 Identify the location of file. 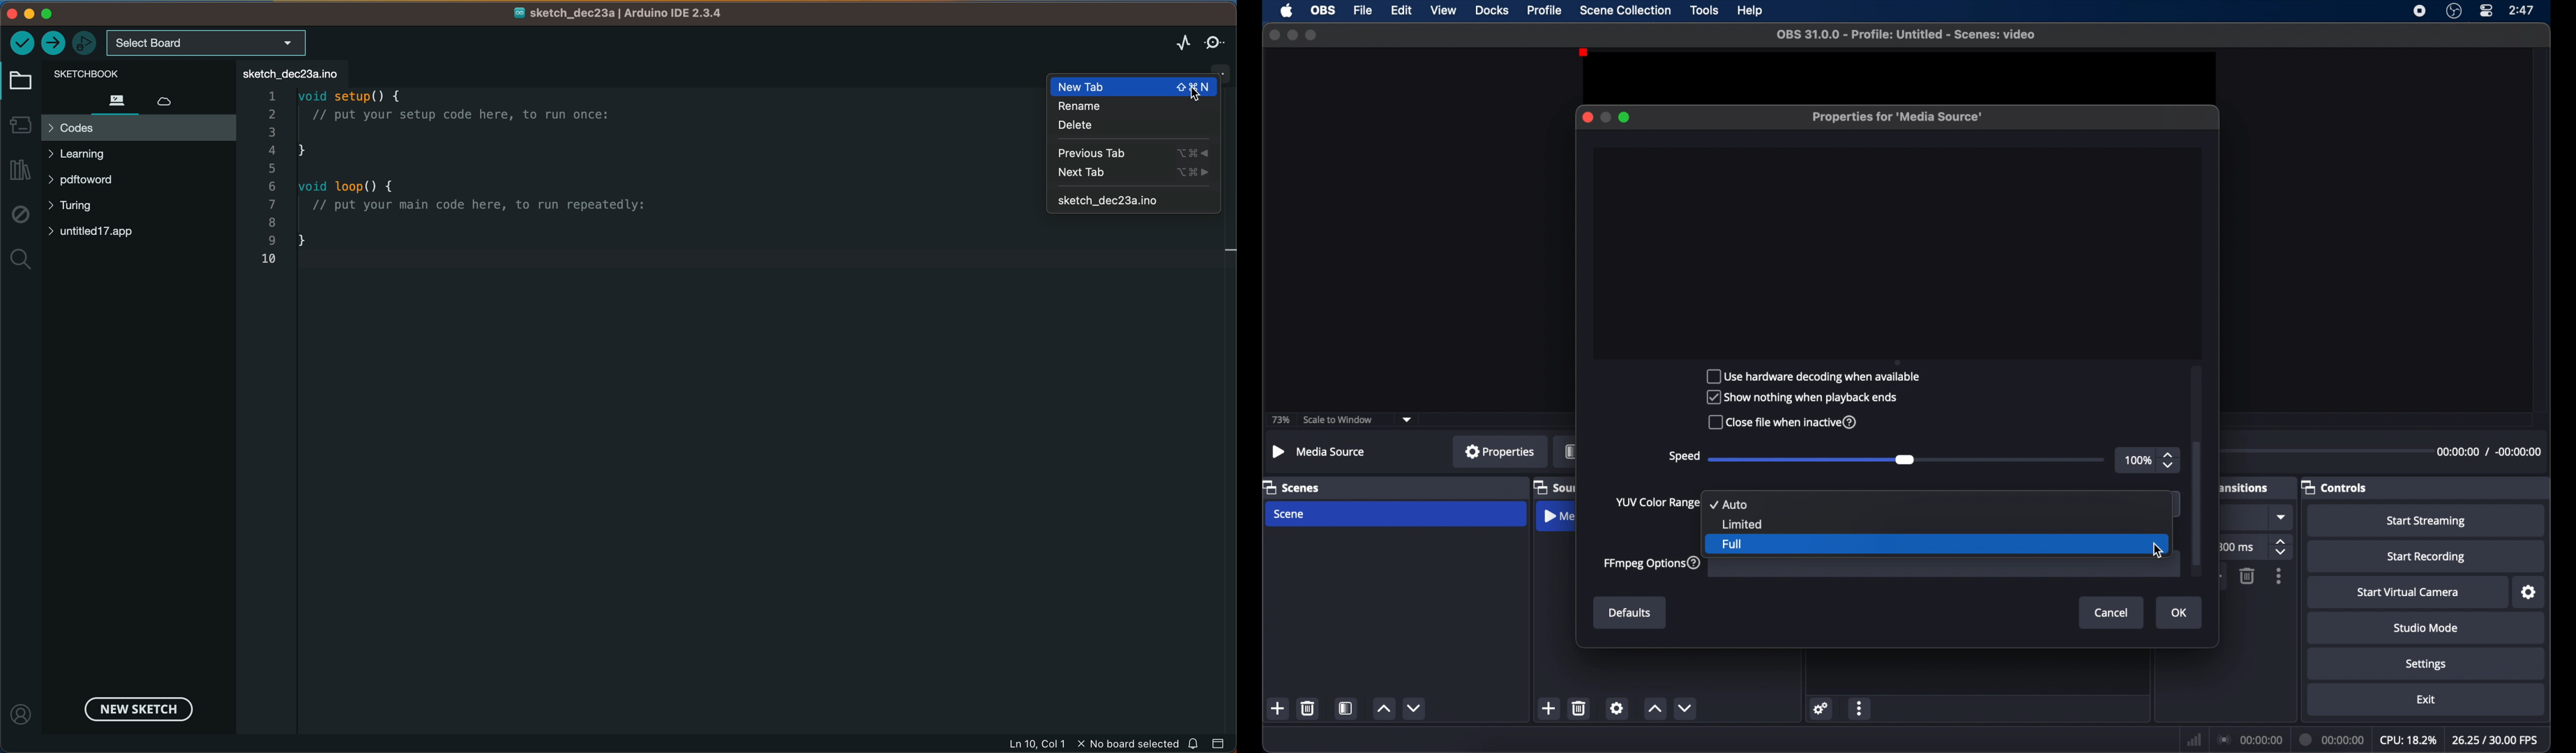
(1364, 10).